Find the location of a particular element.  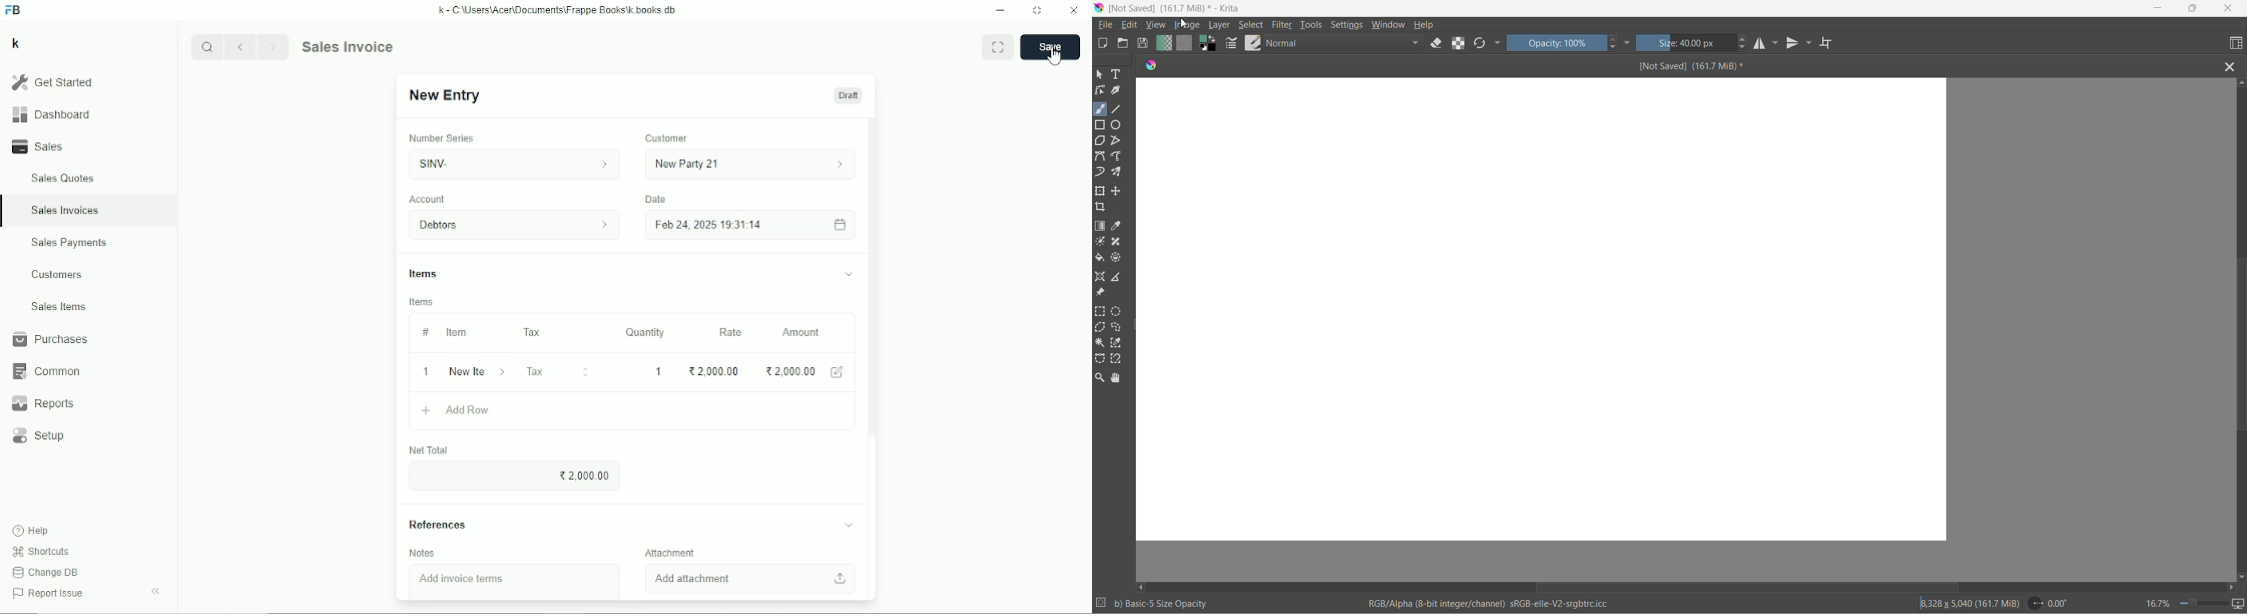

# is located at coordinates (424, 332).